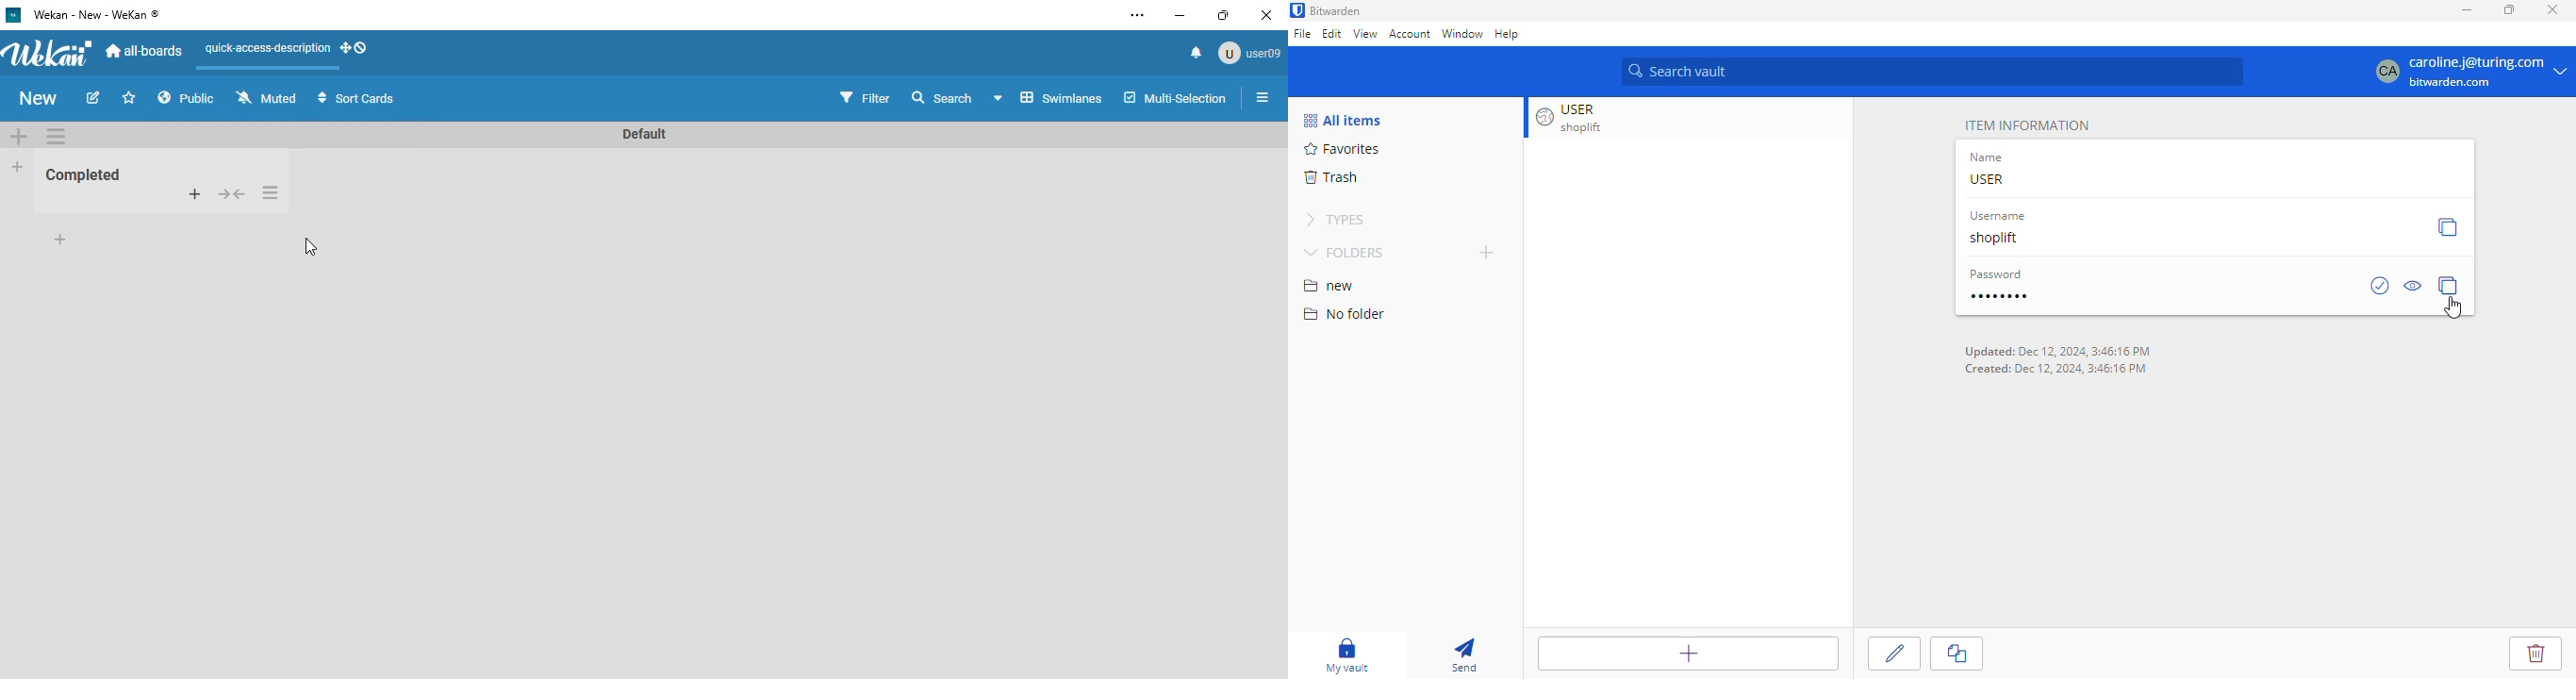 The width and height of the screenshot is (2576, 700). Describe the element at coordinates (1344, 313) in the screenshot. I see `no folder` at that location.